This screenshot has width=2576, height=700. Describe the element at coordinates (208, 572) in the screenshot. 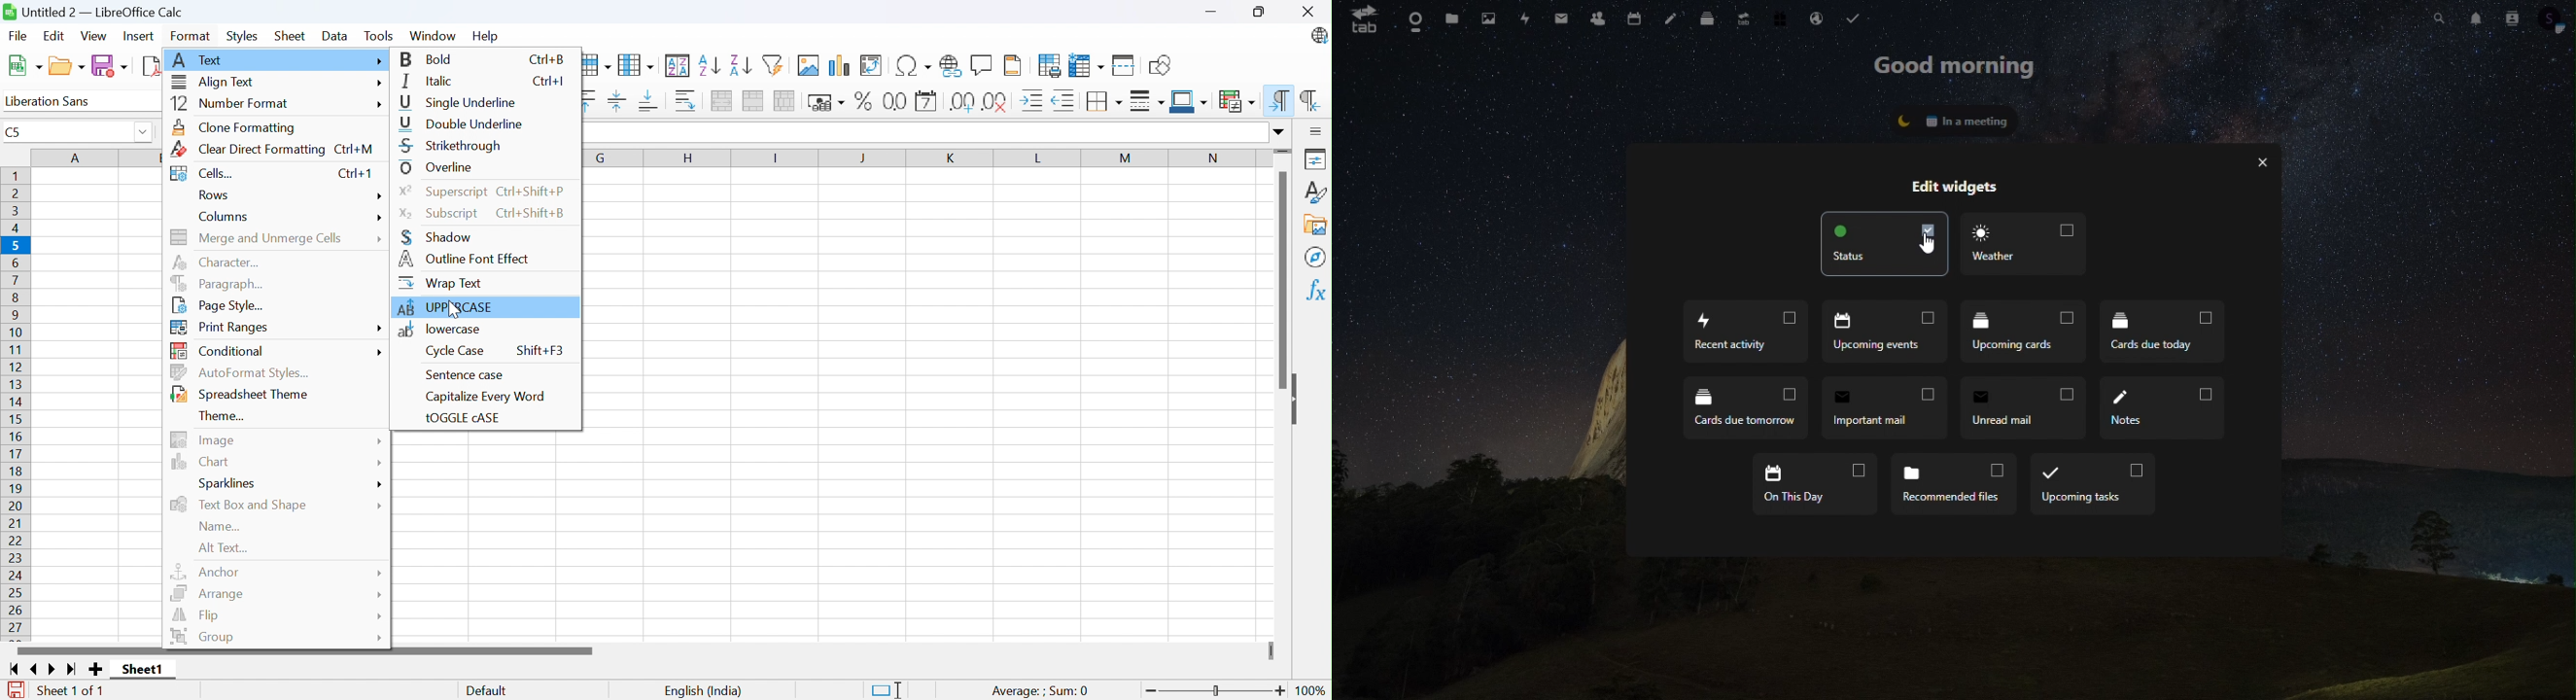

I see `Anchor` at that location.